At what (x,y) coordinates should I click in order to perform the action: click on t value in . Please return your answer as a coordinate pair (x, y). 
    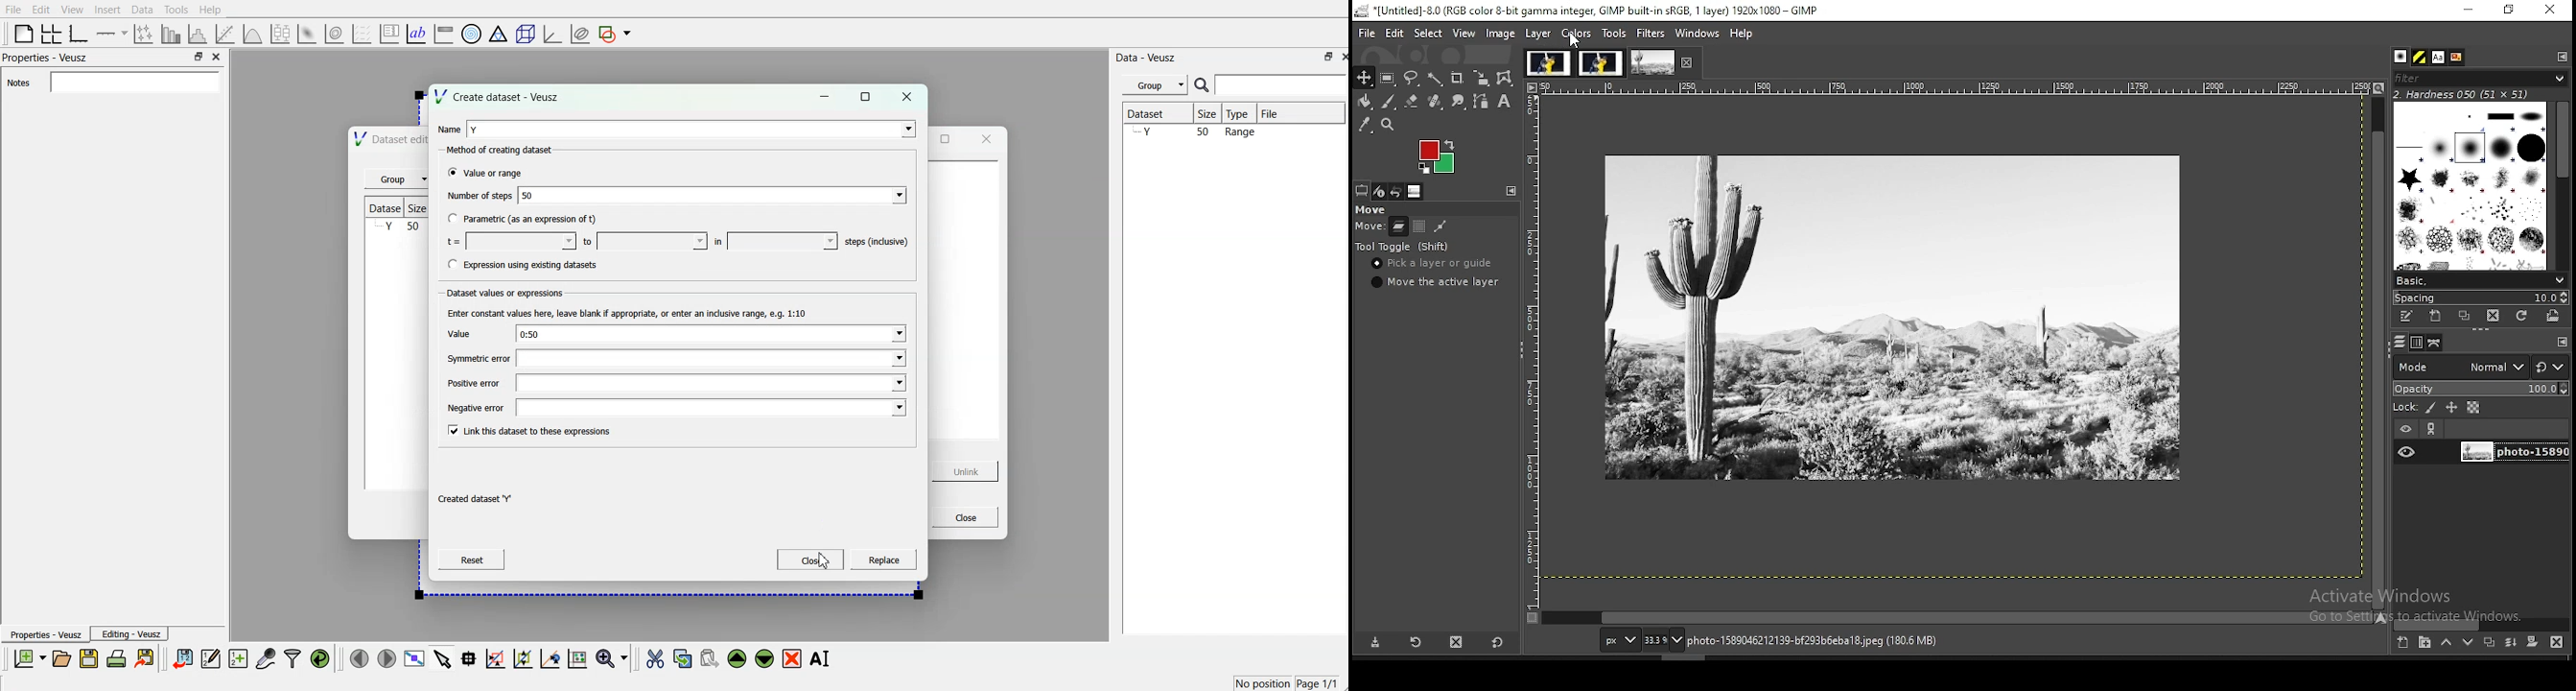
    Looking at the image, I should click on (783, 240).